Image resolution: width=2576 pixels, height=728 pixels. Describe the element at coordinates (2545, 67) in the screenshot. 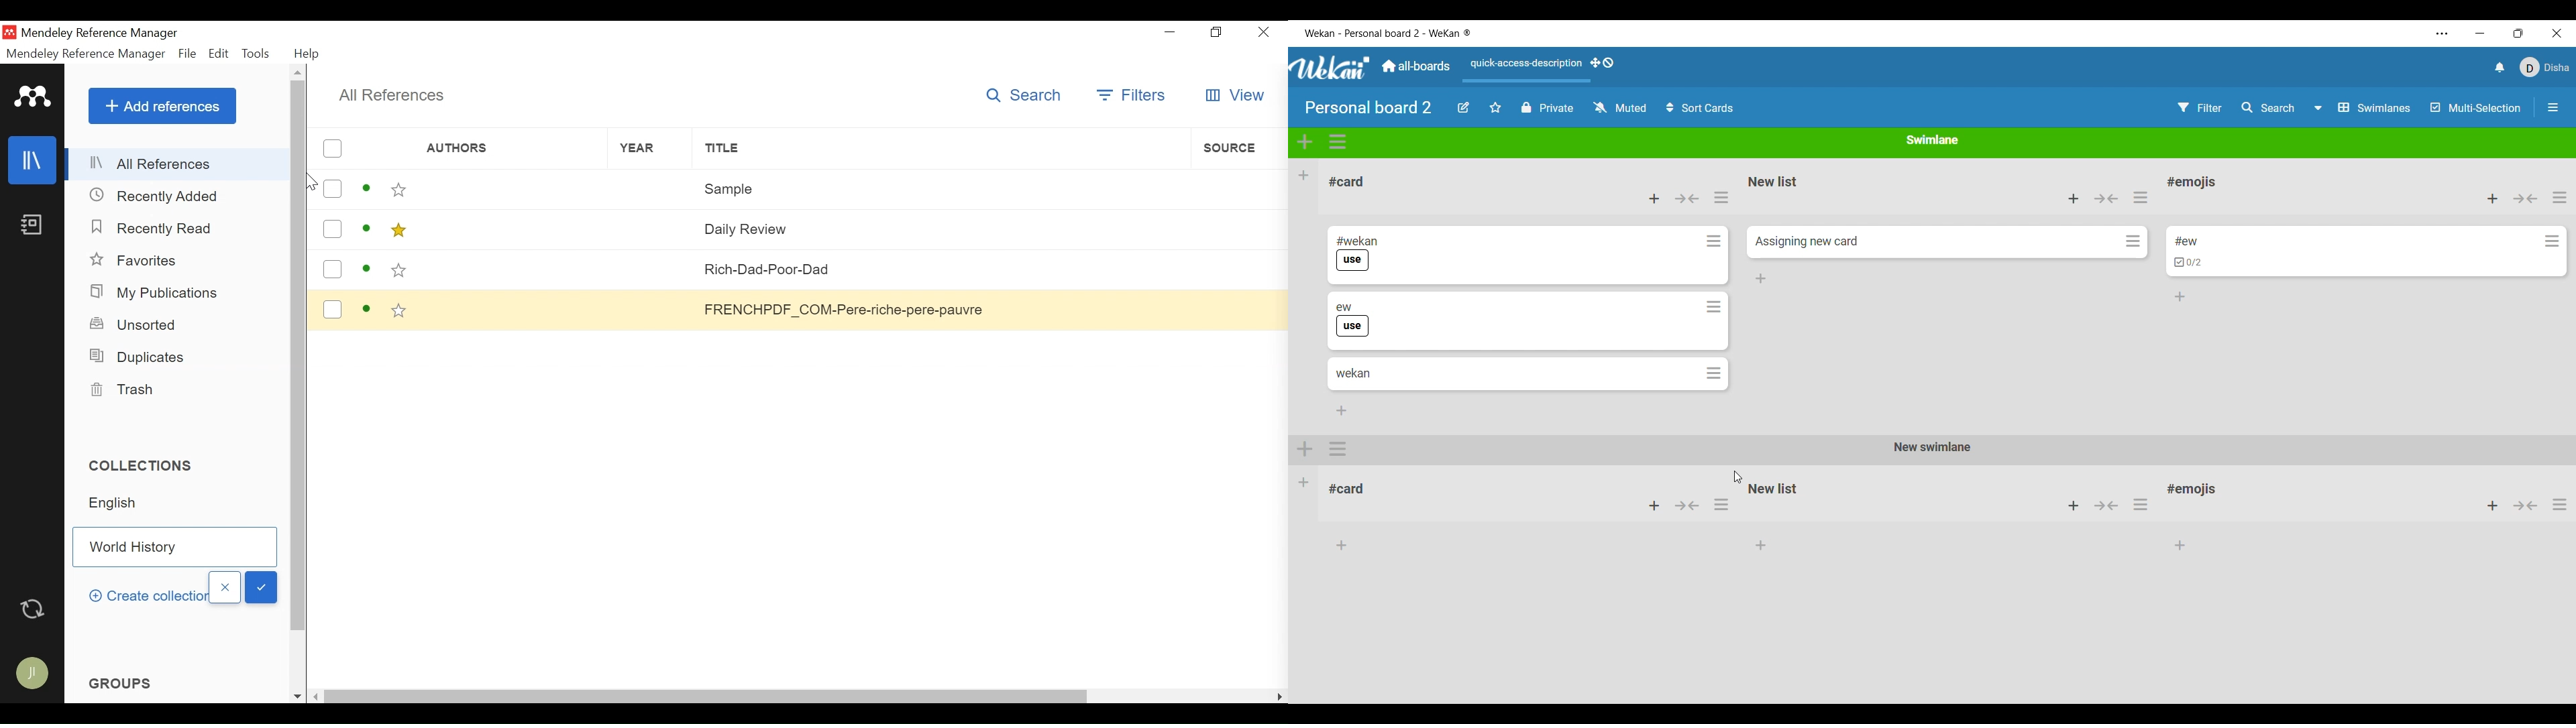

I see `Current account` at that location.